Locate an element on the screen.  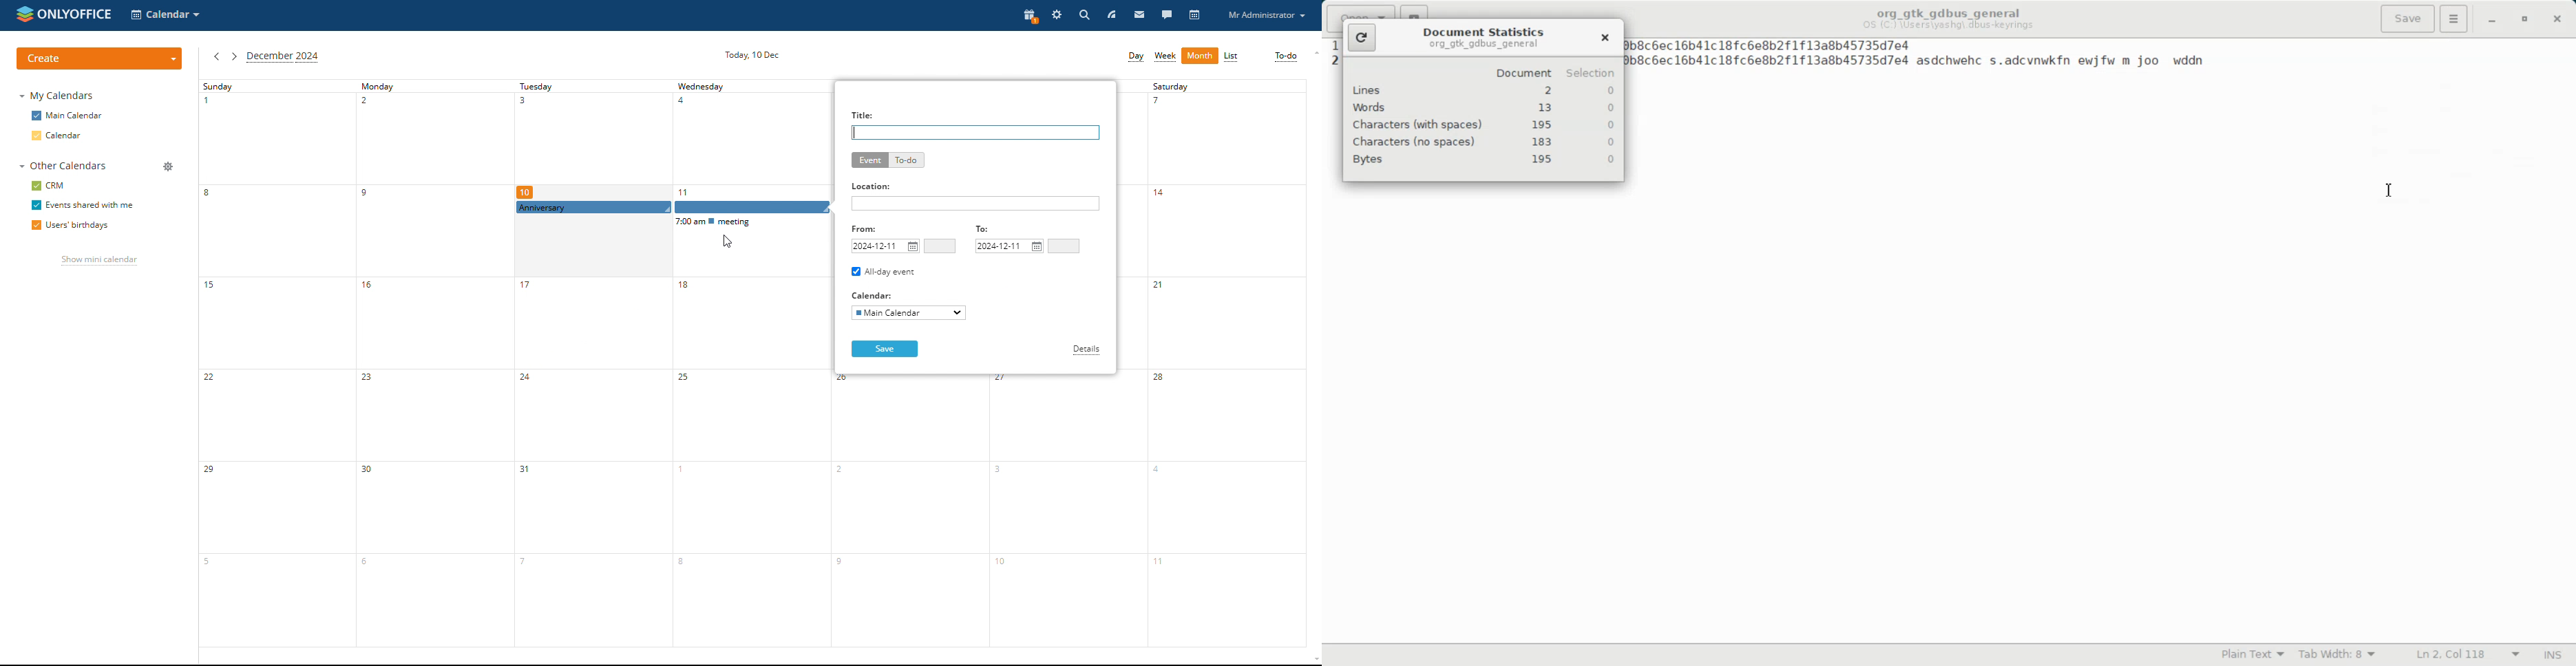
Minimize is located at coordinates (2492, 20).